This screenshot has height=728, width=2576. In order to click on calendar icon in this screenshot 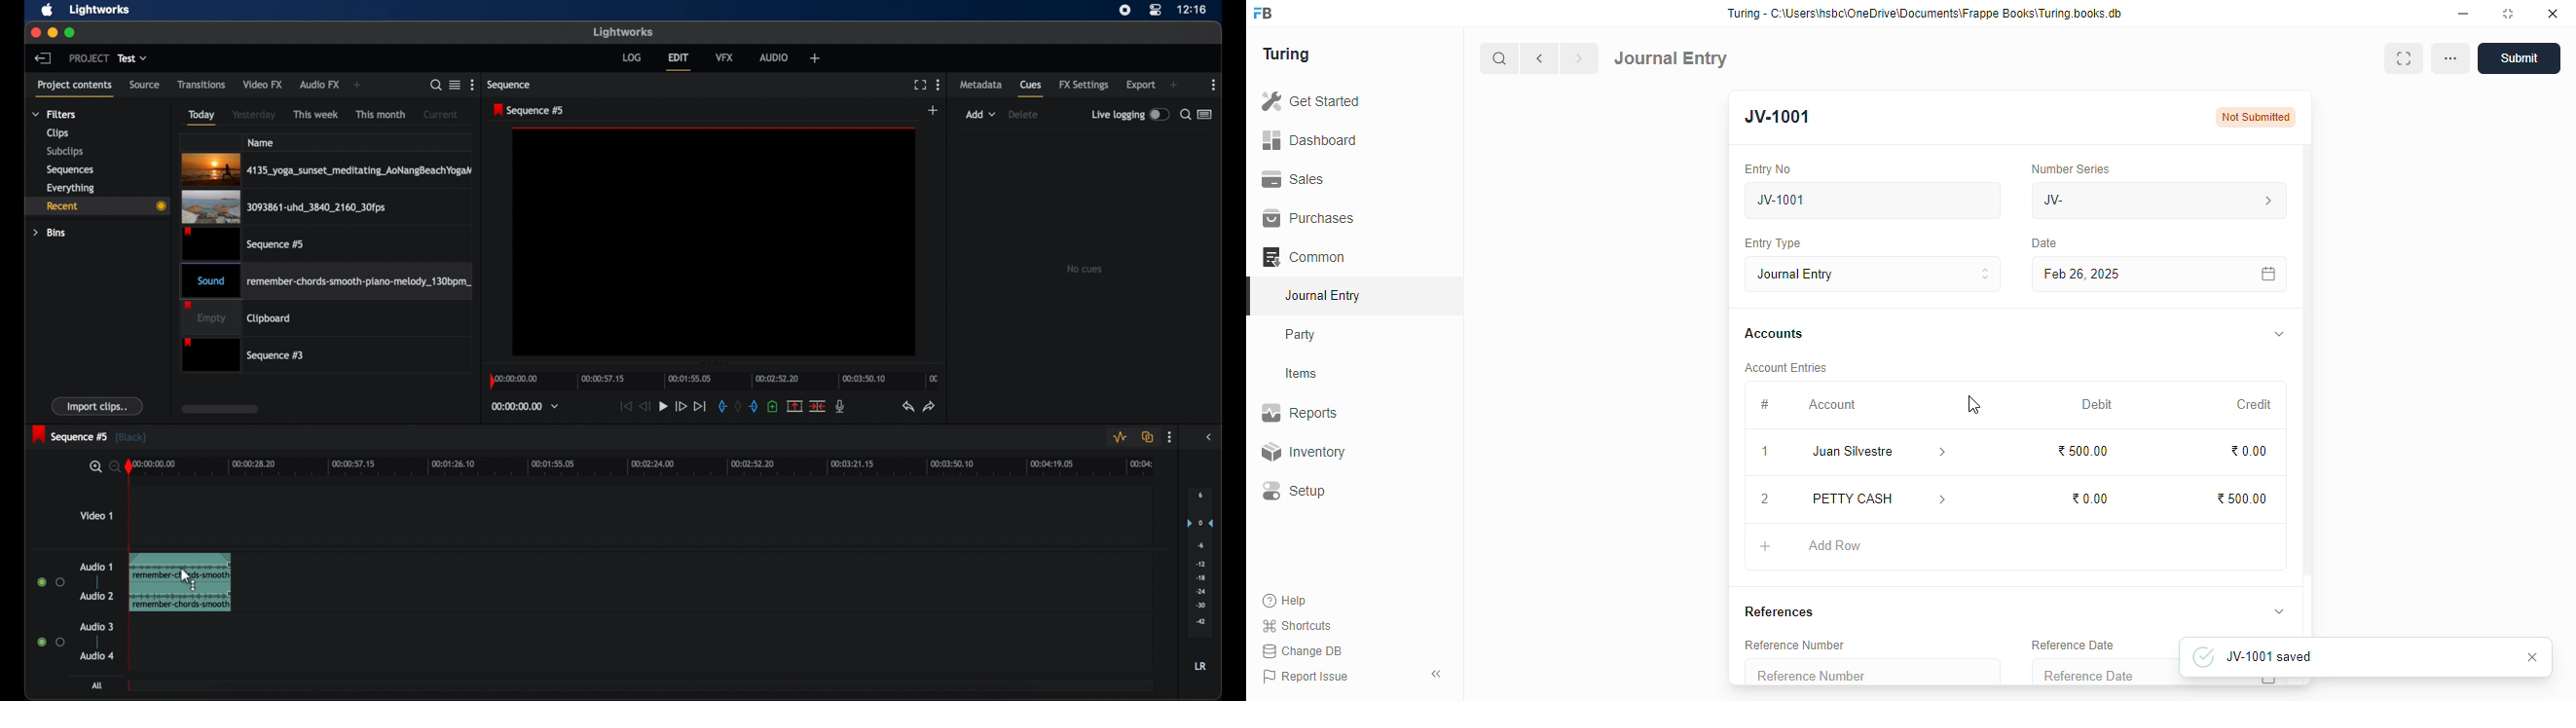, I will do `click(2266, 682)`.